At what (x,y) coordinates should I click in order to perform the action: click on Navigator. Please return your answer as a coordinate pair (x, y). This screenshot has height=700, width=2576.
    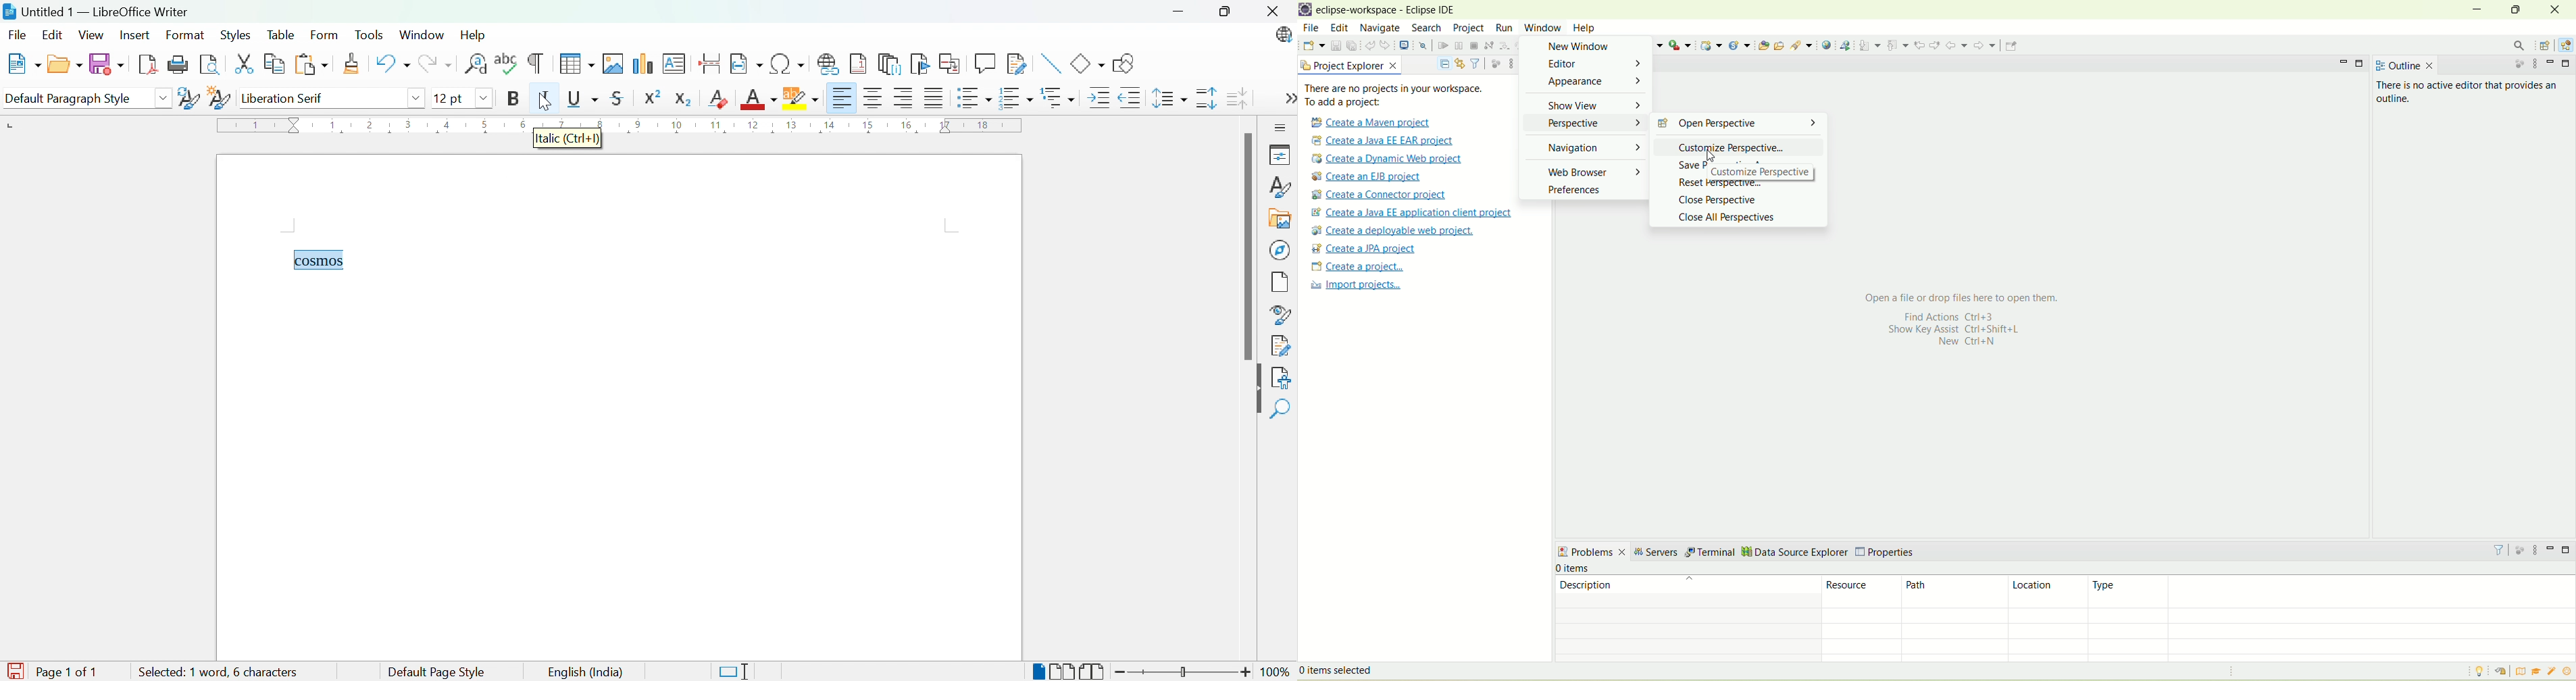
    Looking at the image, I should click on (1280, 248).